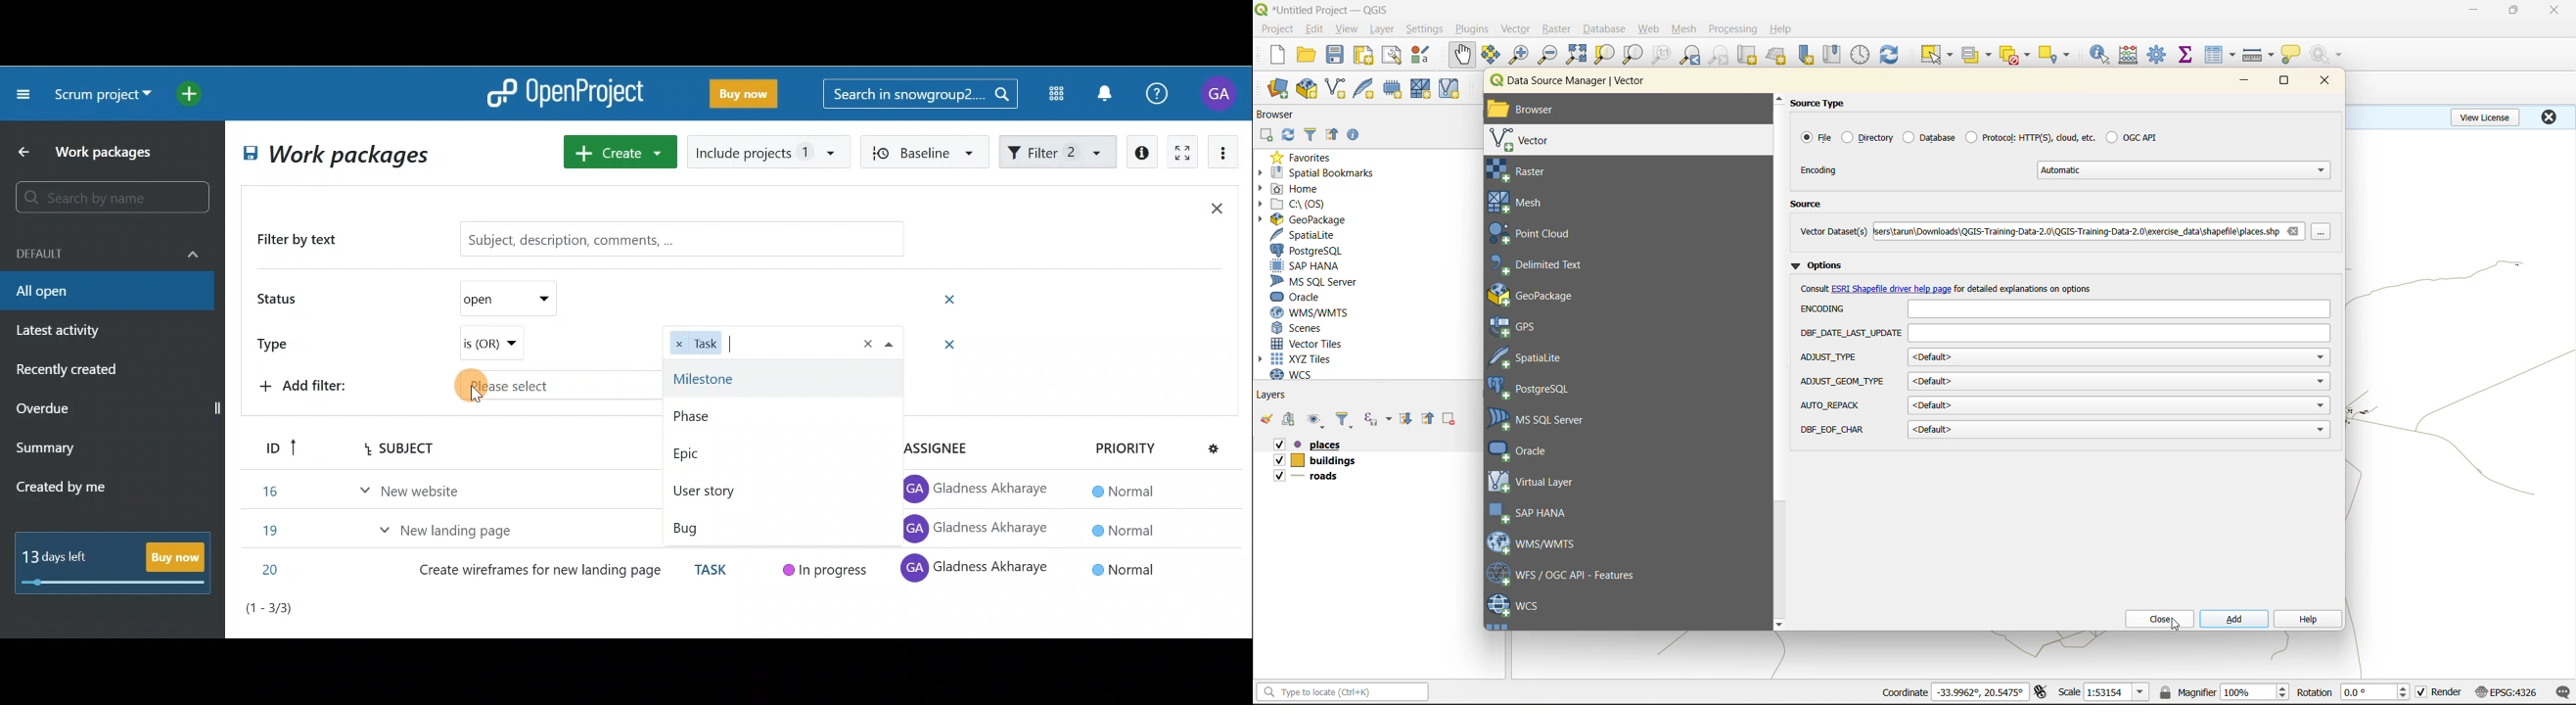  I want to click on expand all, so click(1406, 419).